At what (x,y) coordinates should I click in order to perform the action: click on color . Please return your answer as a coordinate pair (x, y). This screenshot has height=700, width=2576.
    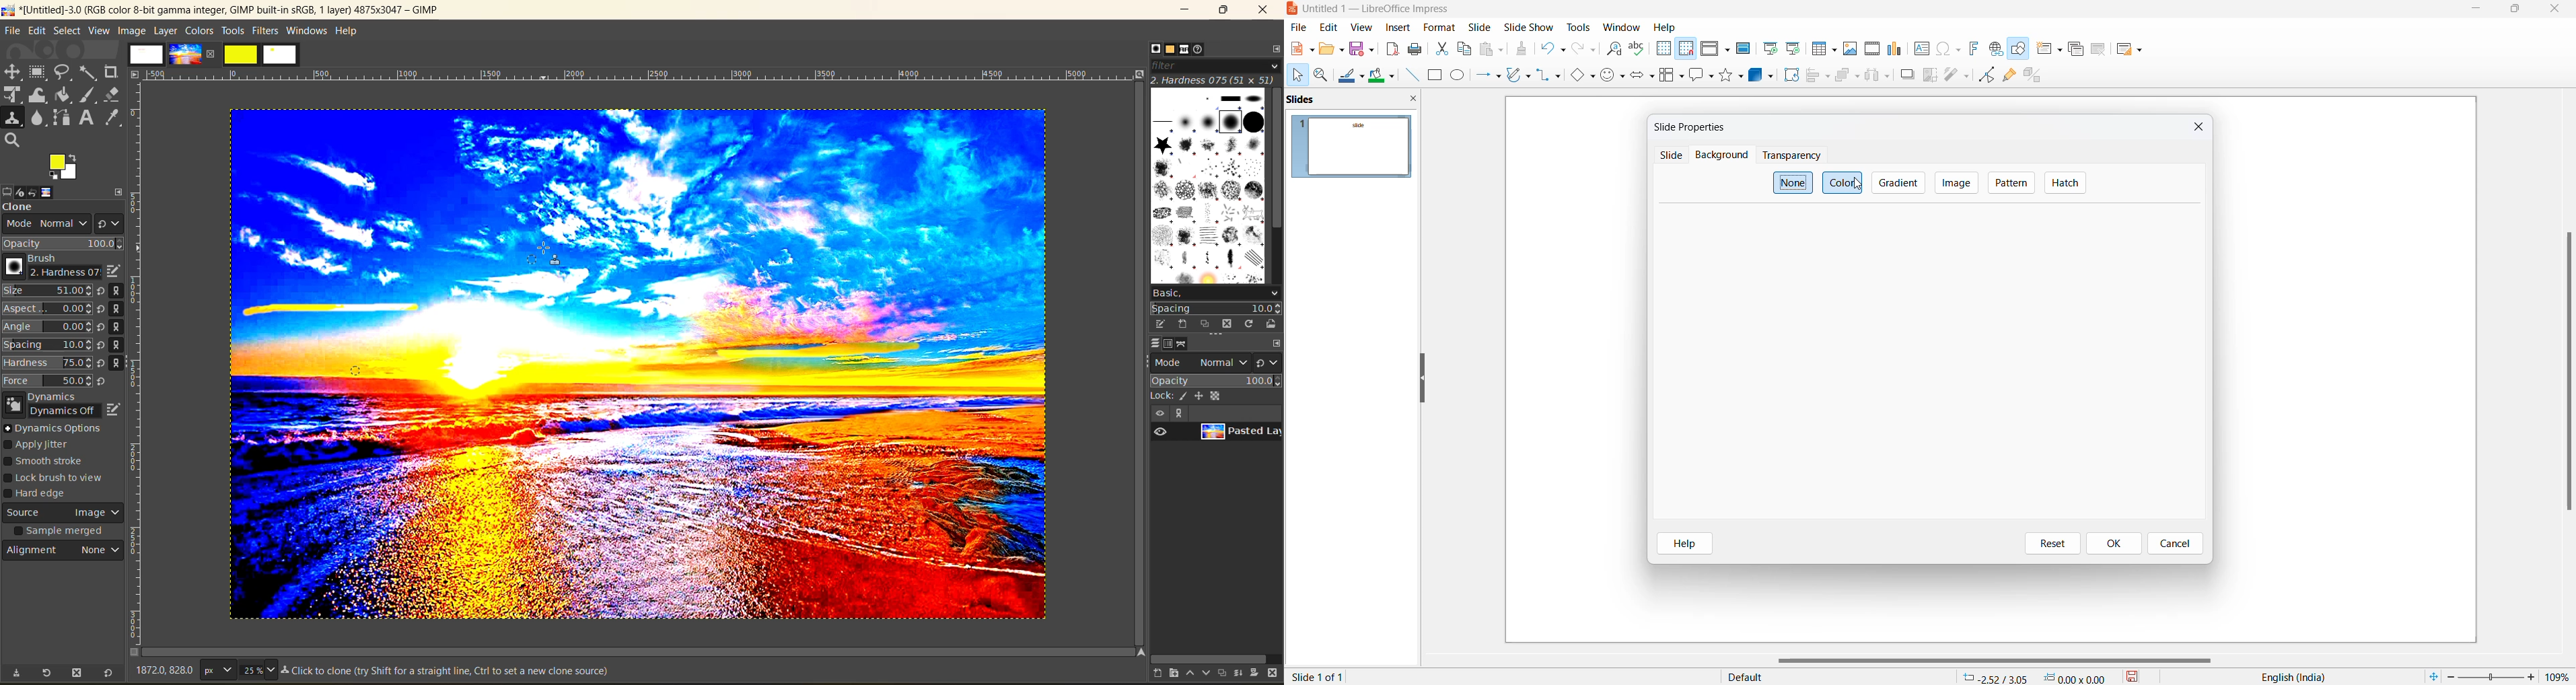
    Looking at the image, I should click on (1844, 182).